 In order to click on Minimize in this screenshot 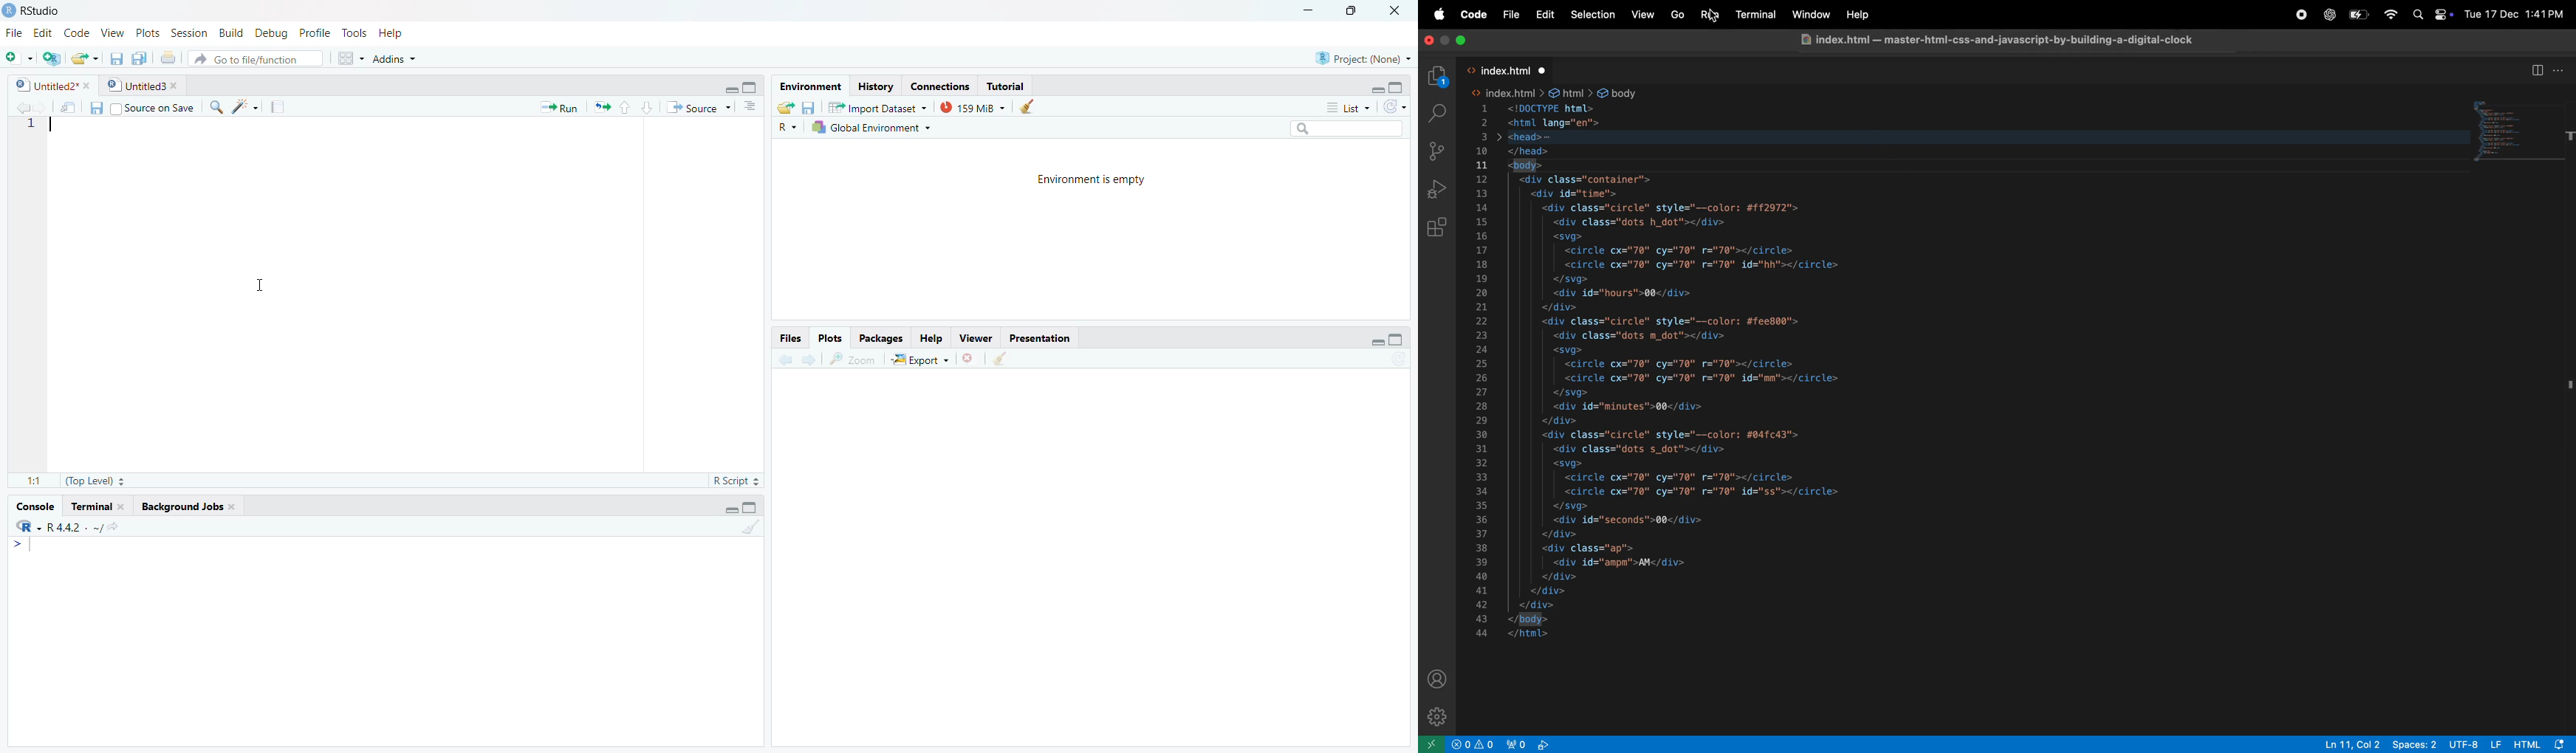, I will do `click(728, 509)`.